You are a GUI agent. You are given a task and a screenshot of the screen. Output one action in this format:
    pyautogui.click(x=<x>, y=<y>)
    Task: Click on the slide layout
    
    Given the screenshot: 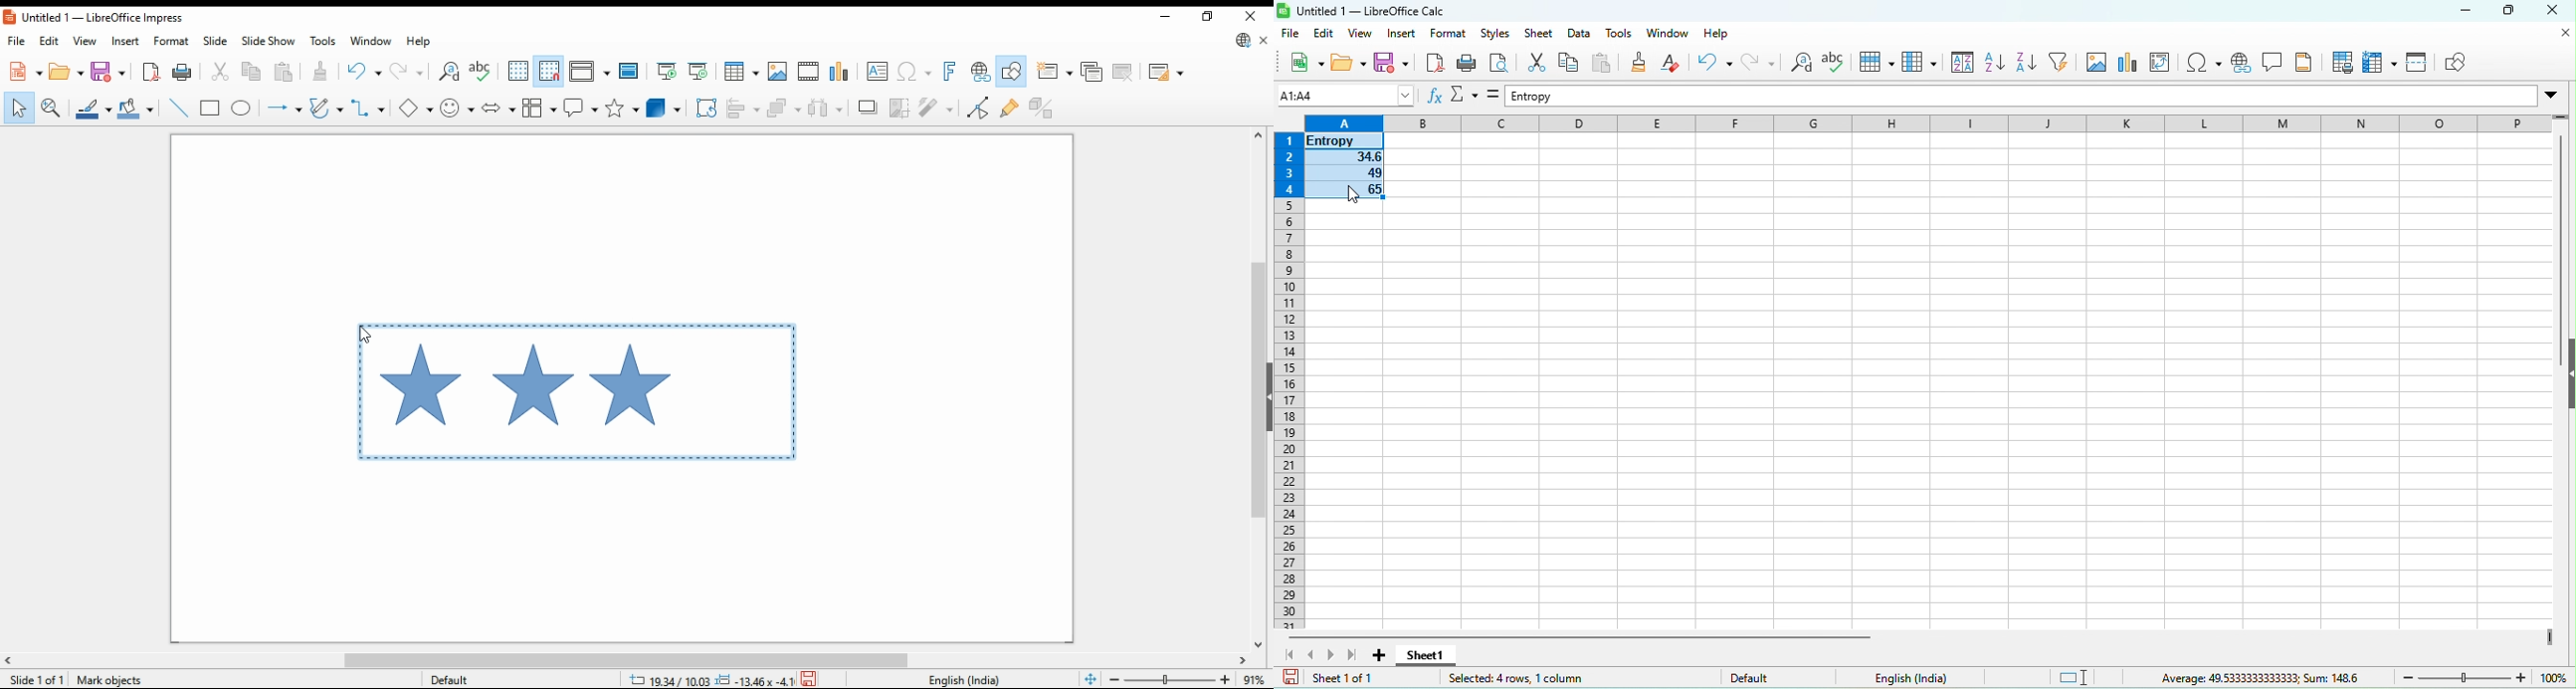 What is the action you would take?
    pyautogui.click(x=1167, y=73)
    